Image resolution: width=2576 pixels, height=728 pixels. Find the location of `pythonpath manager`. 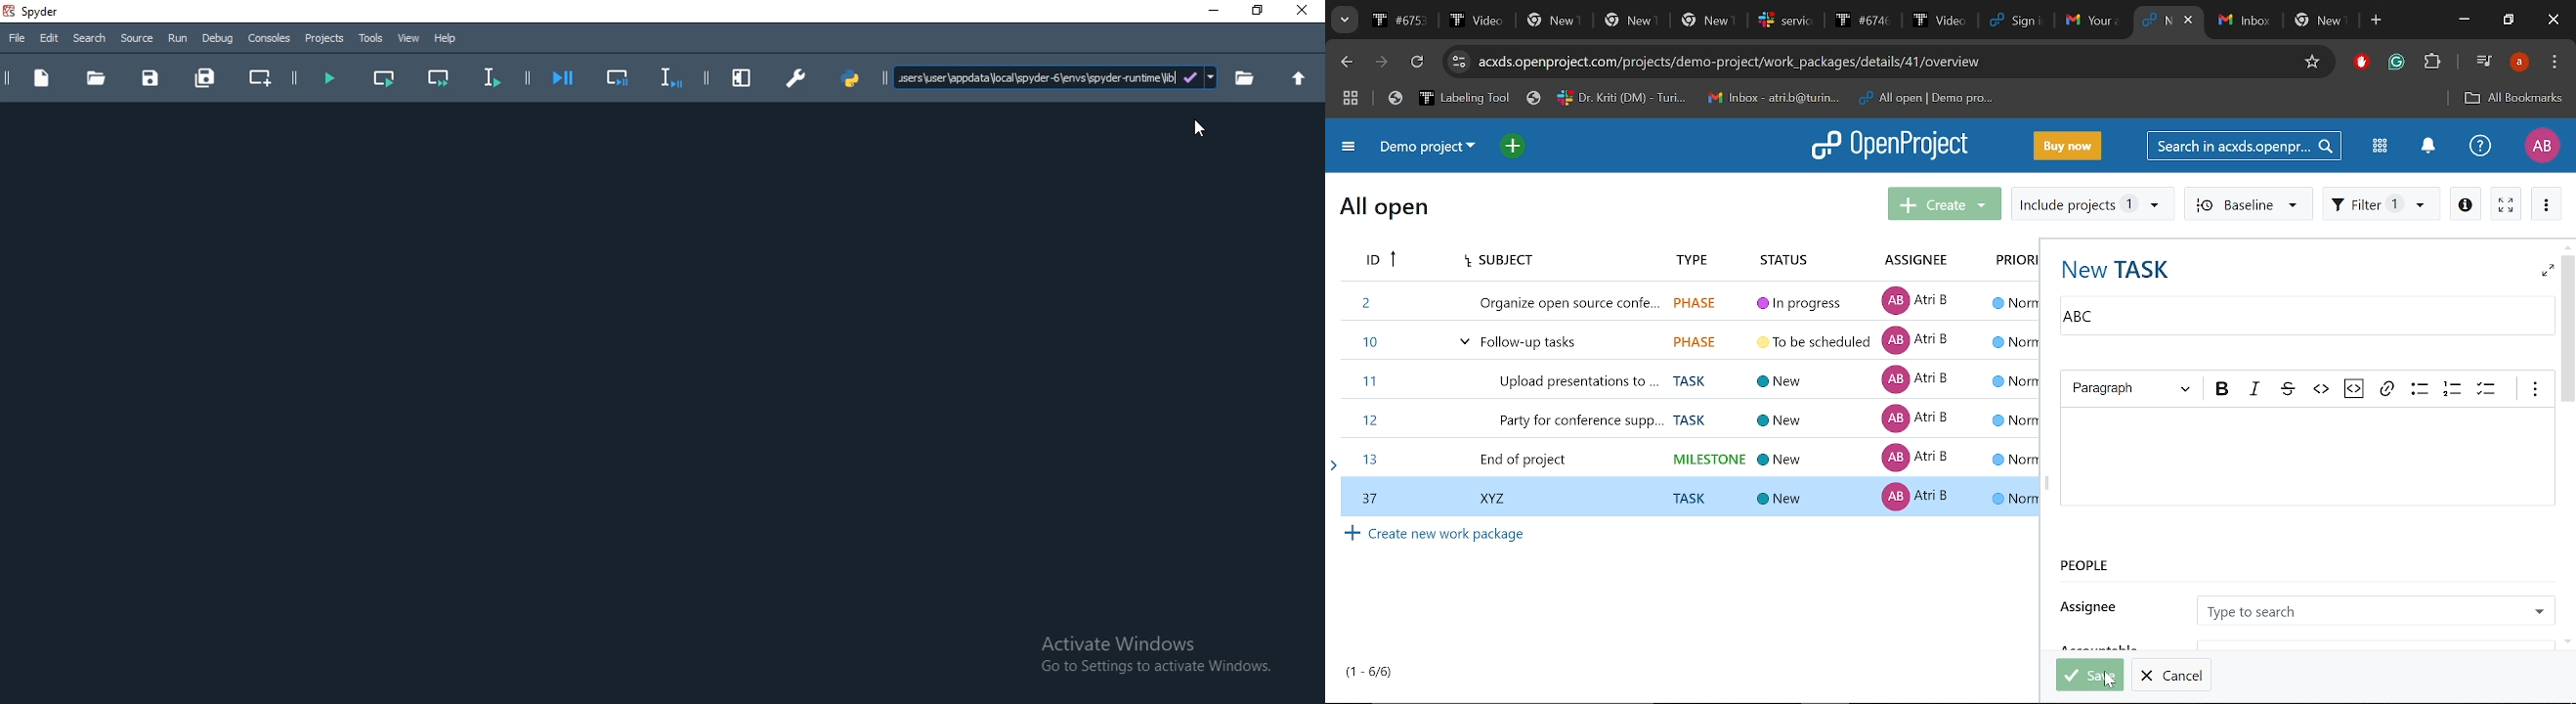

pythonpath manager is located at coordinates (853, 77).